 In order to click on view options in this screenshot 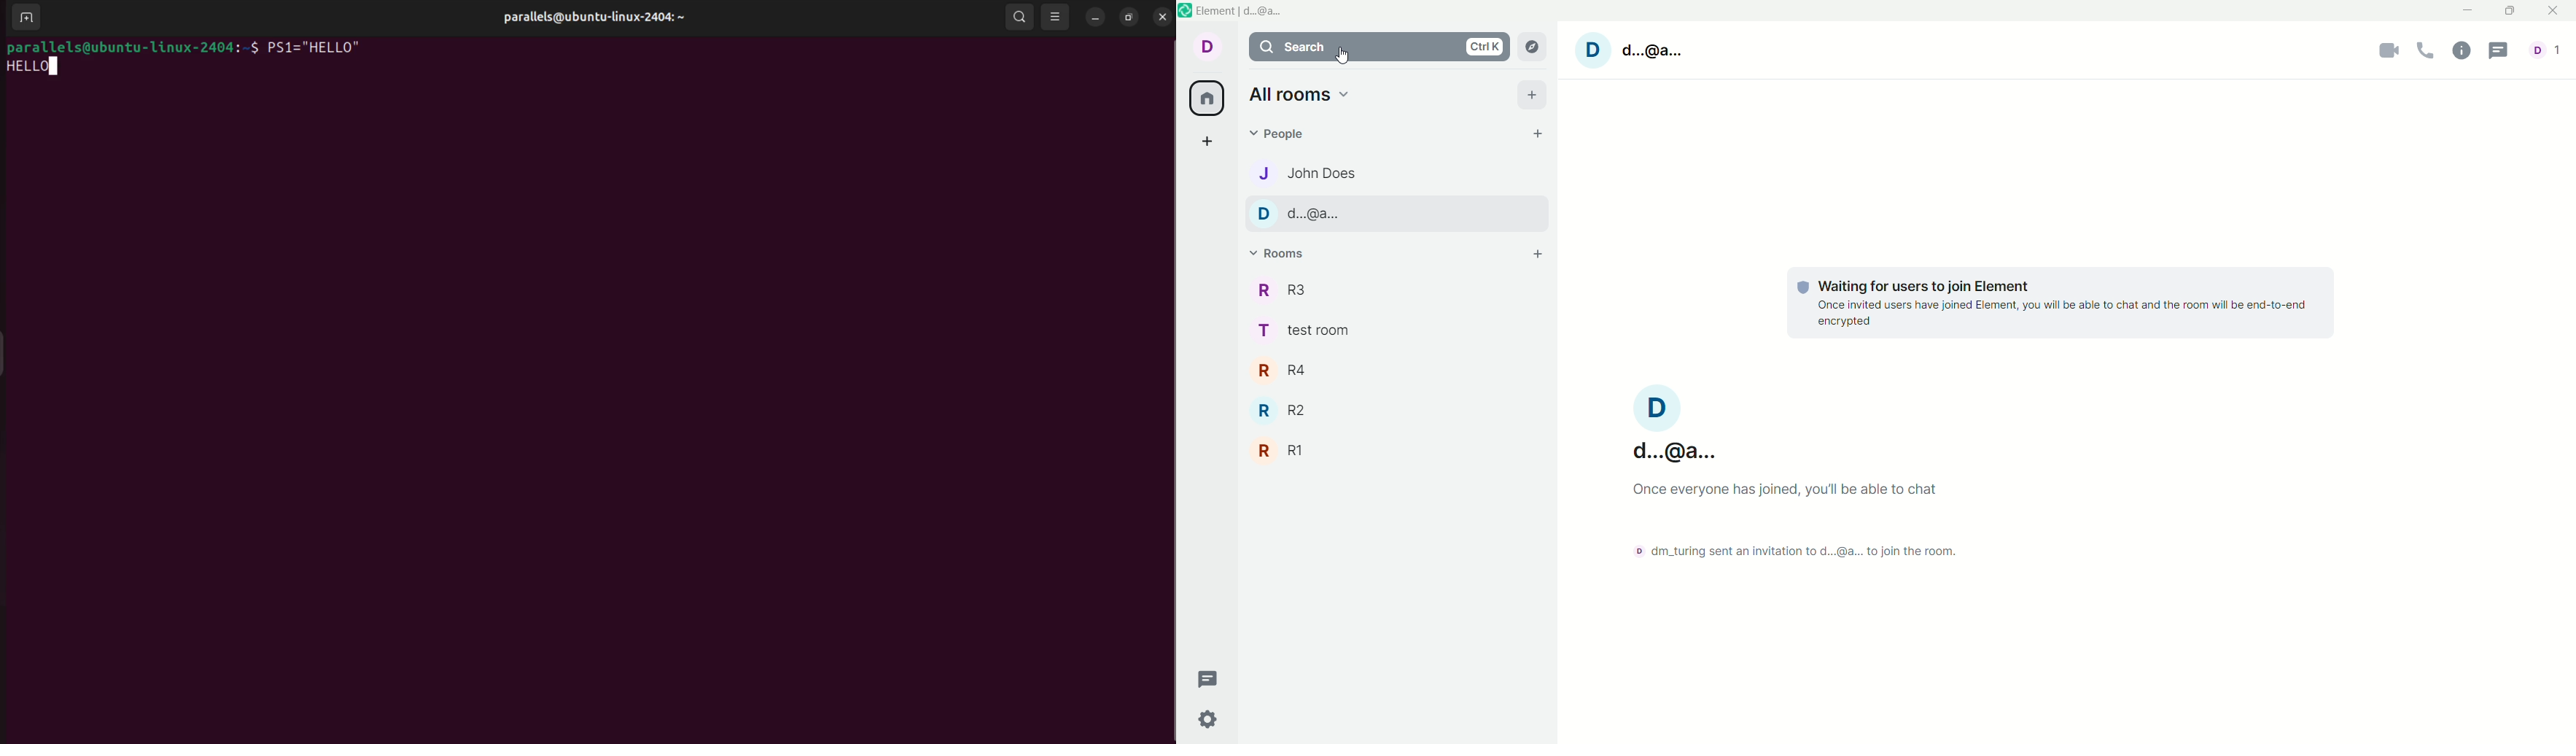, I will do `click(1056, 16)`.